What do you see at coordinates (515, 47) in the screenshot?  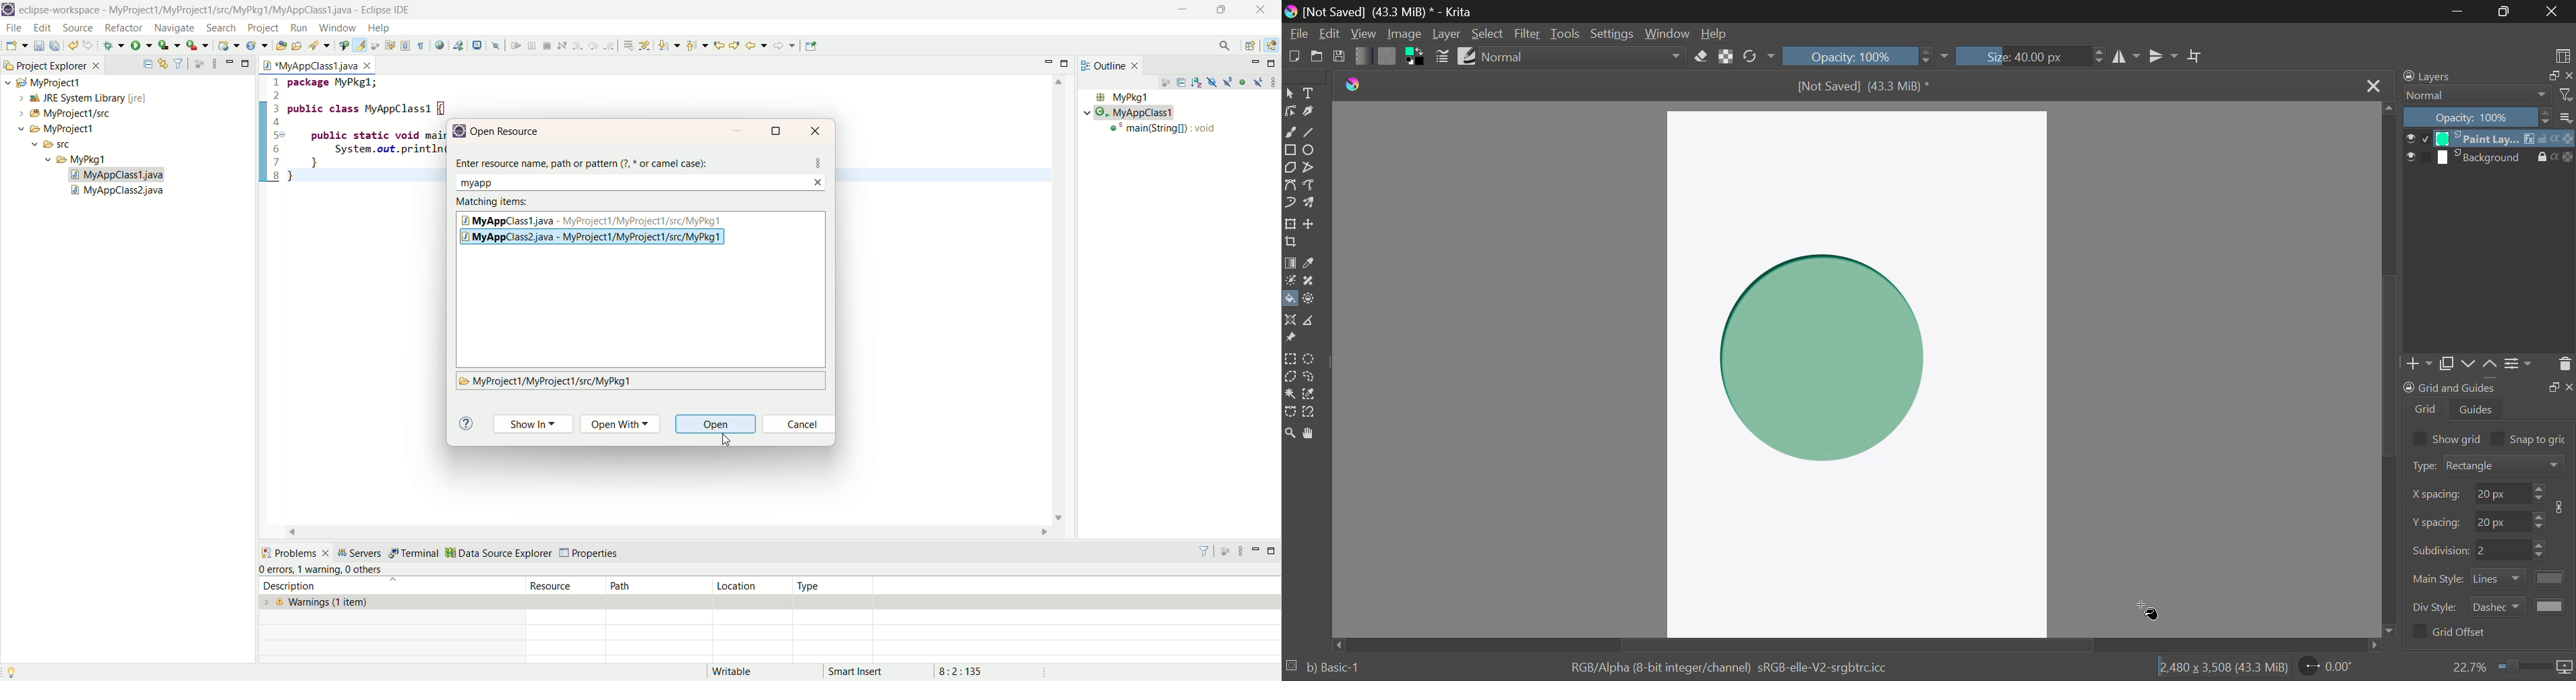 I see `resume` at bounding box center [515, 47].